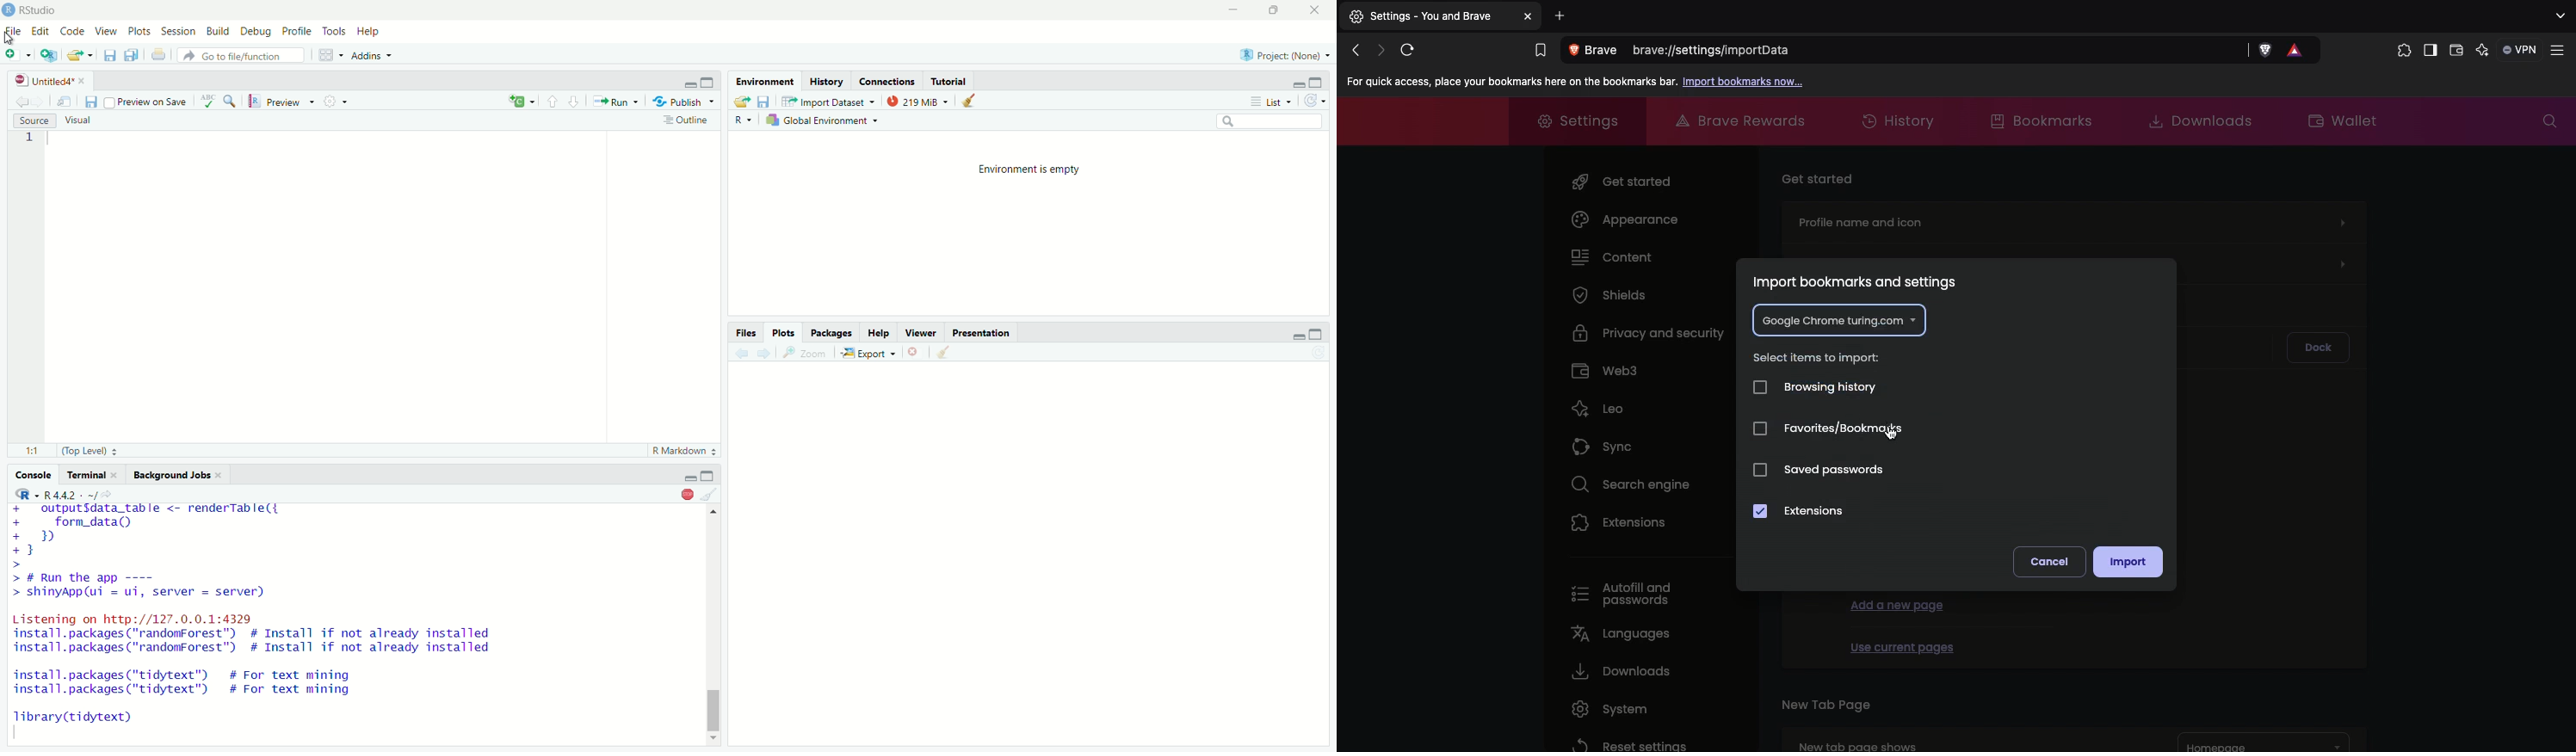  What do you see at coordinates (331, 55) in the screenshot?
I see `workspace panes` at bounding box center [331, 55].